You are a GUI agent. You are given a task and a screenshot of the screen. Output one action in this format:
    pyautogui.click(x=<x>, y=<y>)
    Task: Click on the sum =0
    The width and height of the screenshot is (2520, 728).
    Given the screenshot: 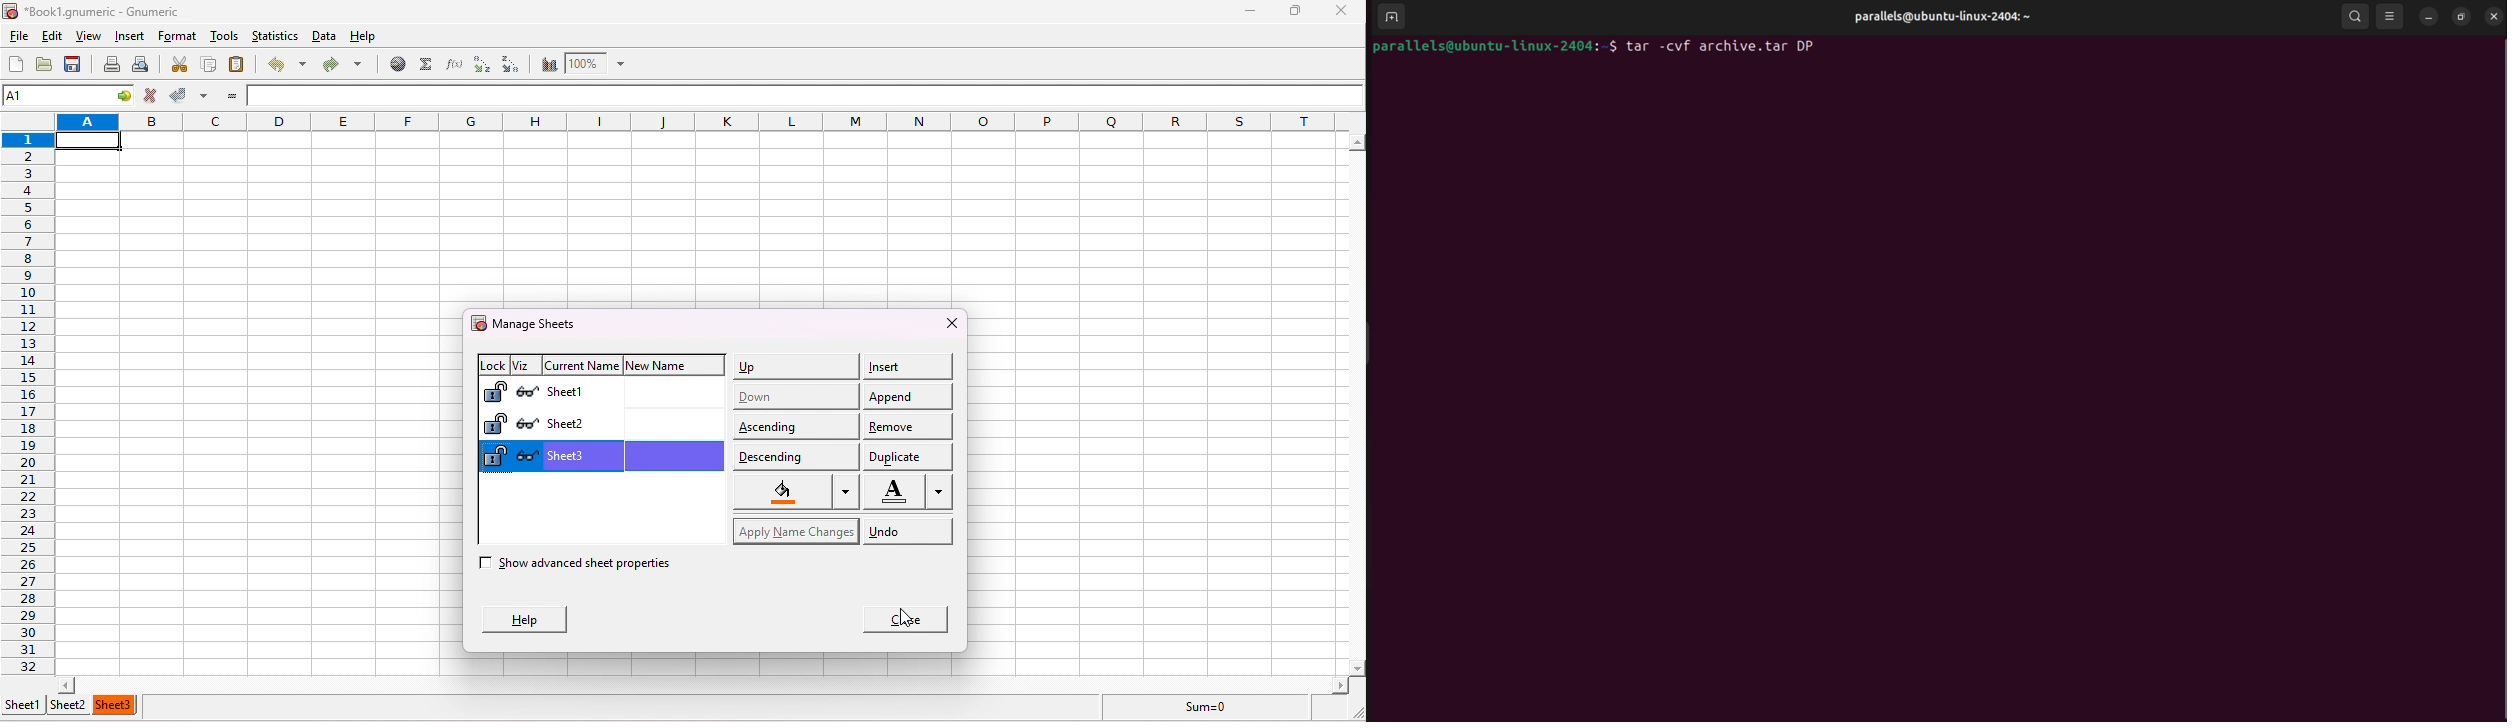 What is the action you would take?
    pyautogui.click(x=1221, y=710)
    